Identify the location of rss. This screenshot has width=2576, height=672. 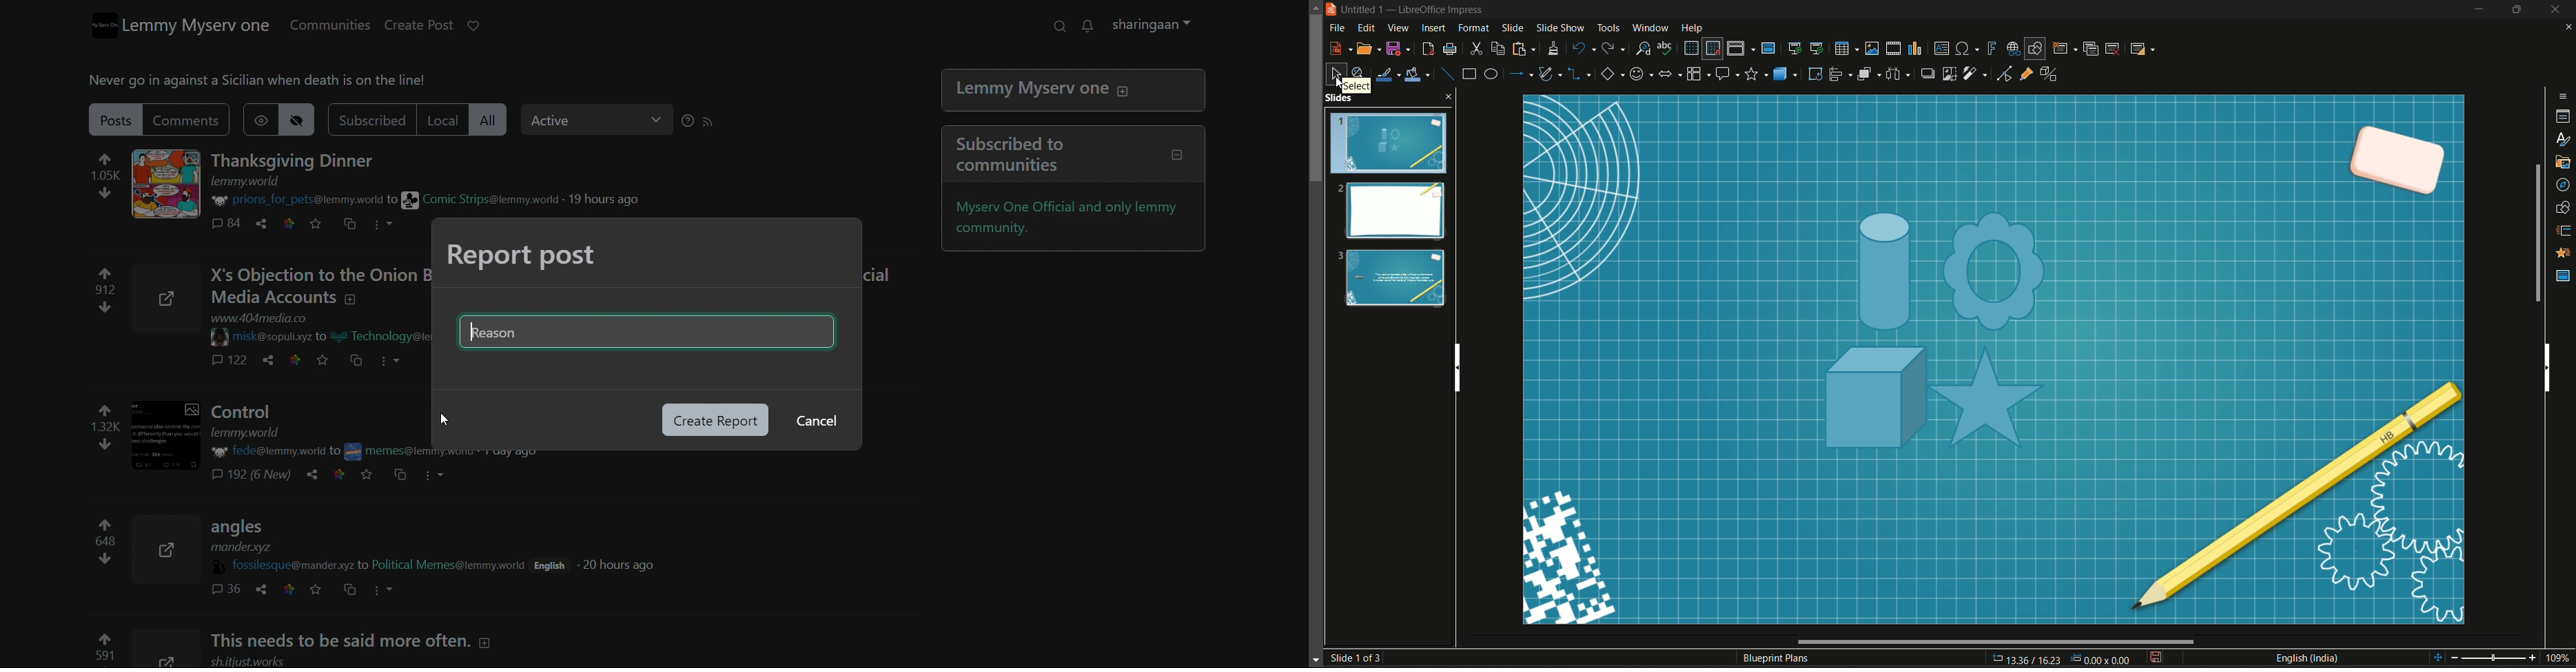
(715, 122).